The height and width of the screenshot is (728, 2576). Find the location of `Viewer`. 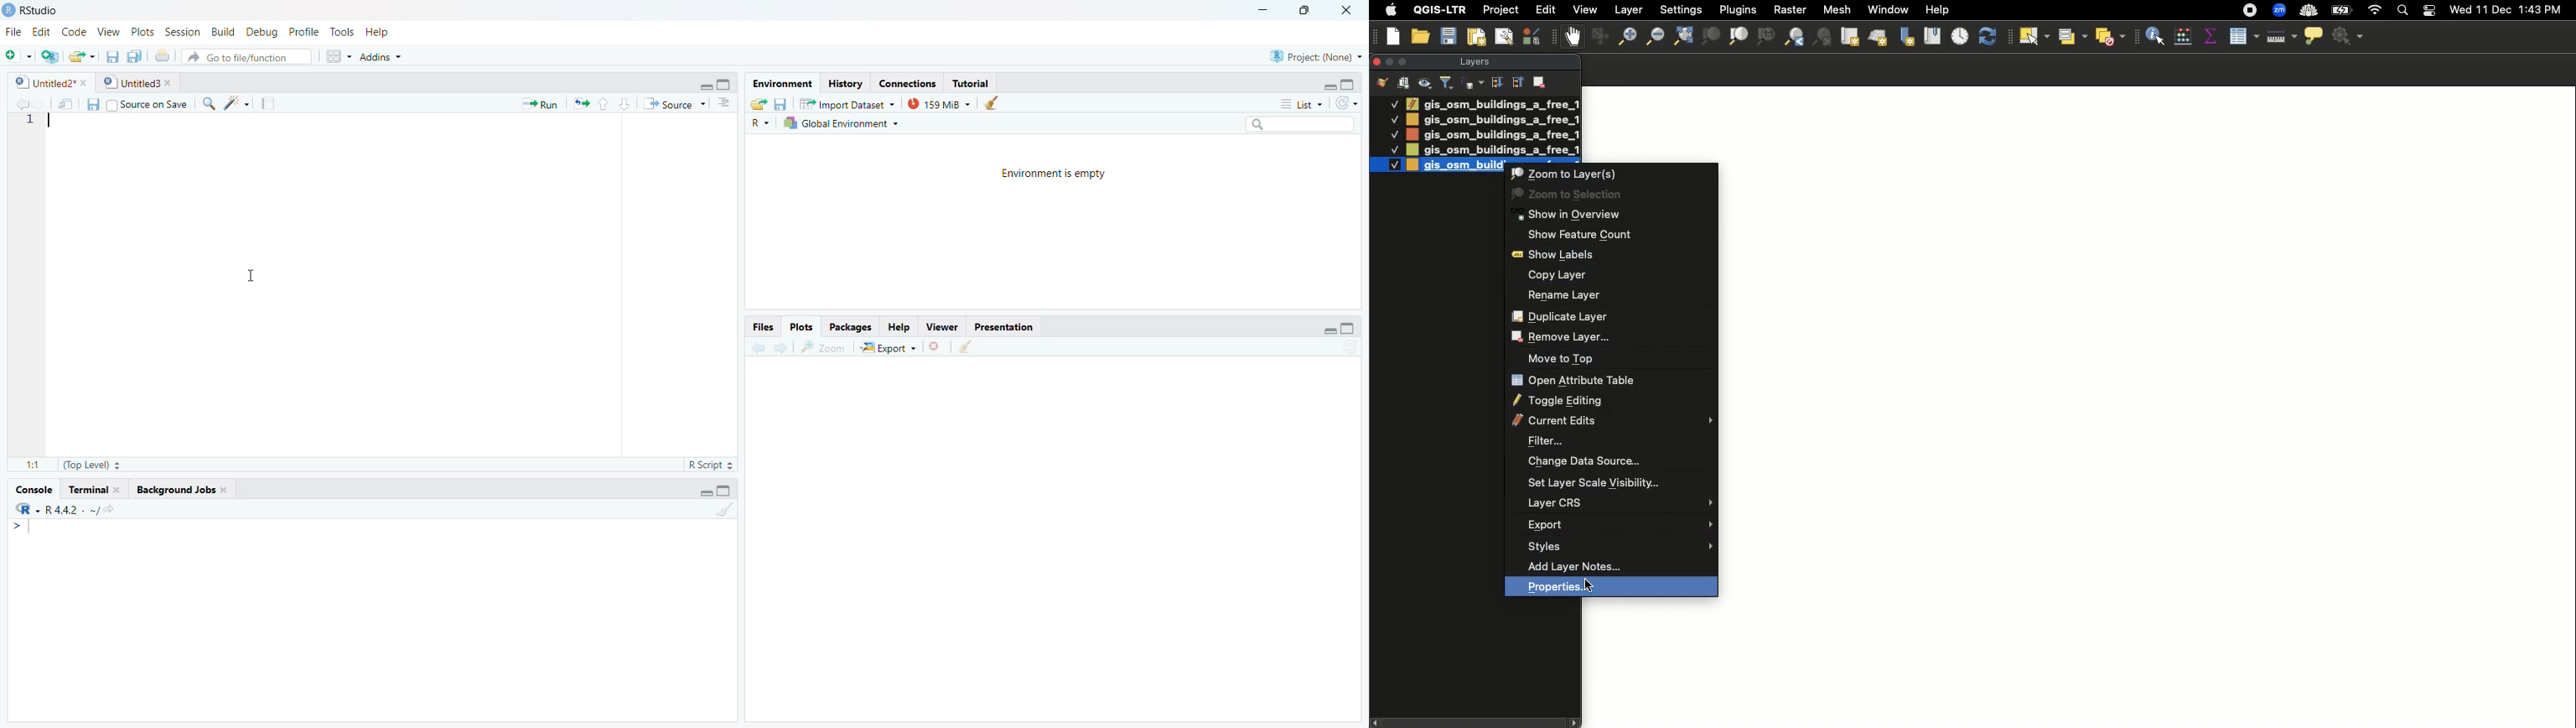

Viewer is located at coordinates (945, 327).